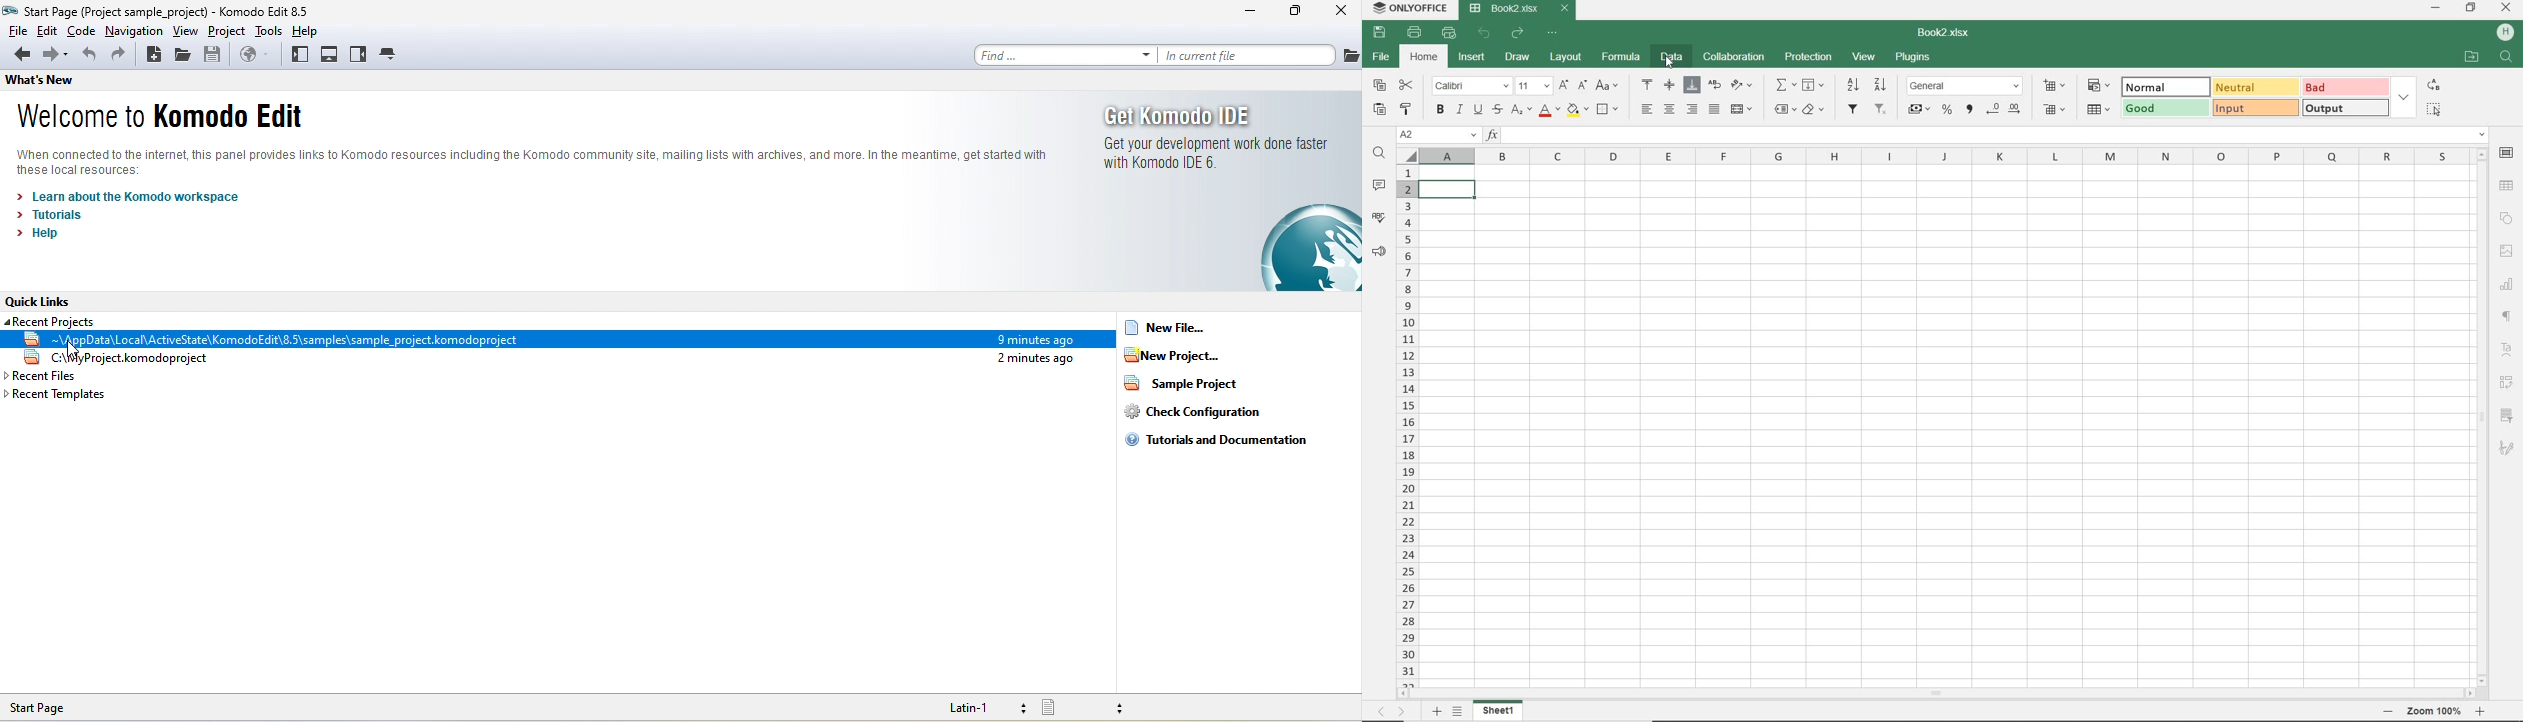 The height and width of the screenshot is (728, 2548). What do you see at coordinates (1881, 109) in the screenshot?
I see `REMOVE FILTER` at bounding box center [1881, 109].